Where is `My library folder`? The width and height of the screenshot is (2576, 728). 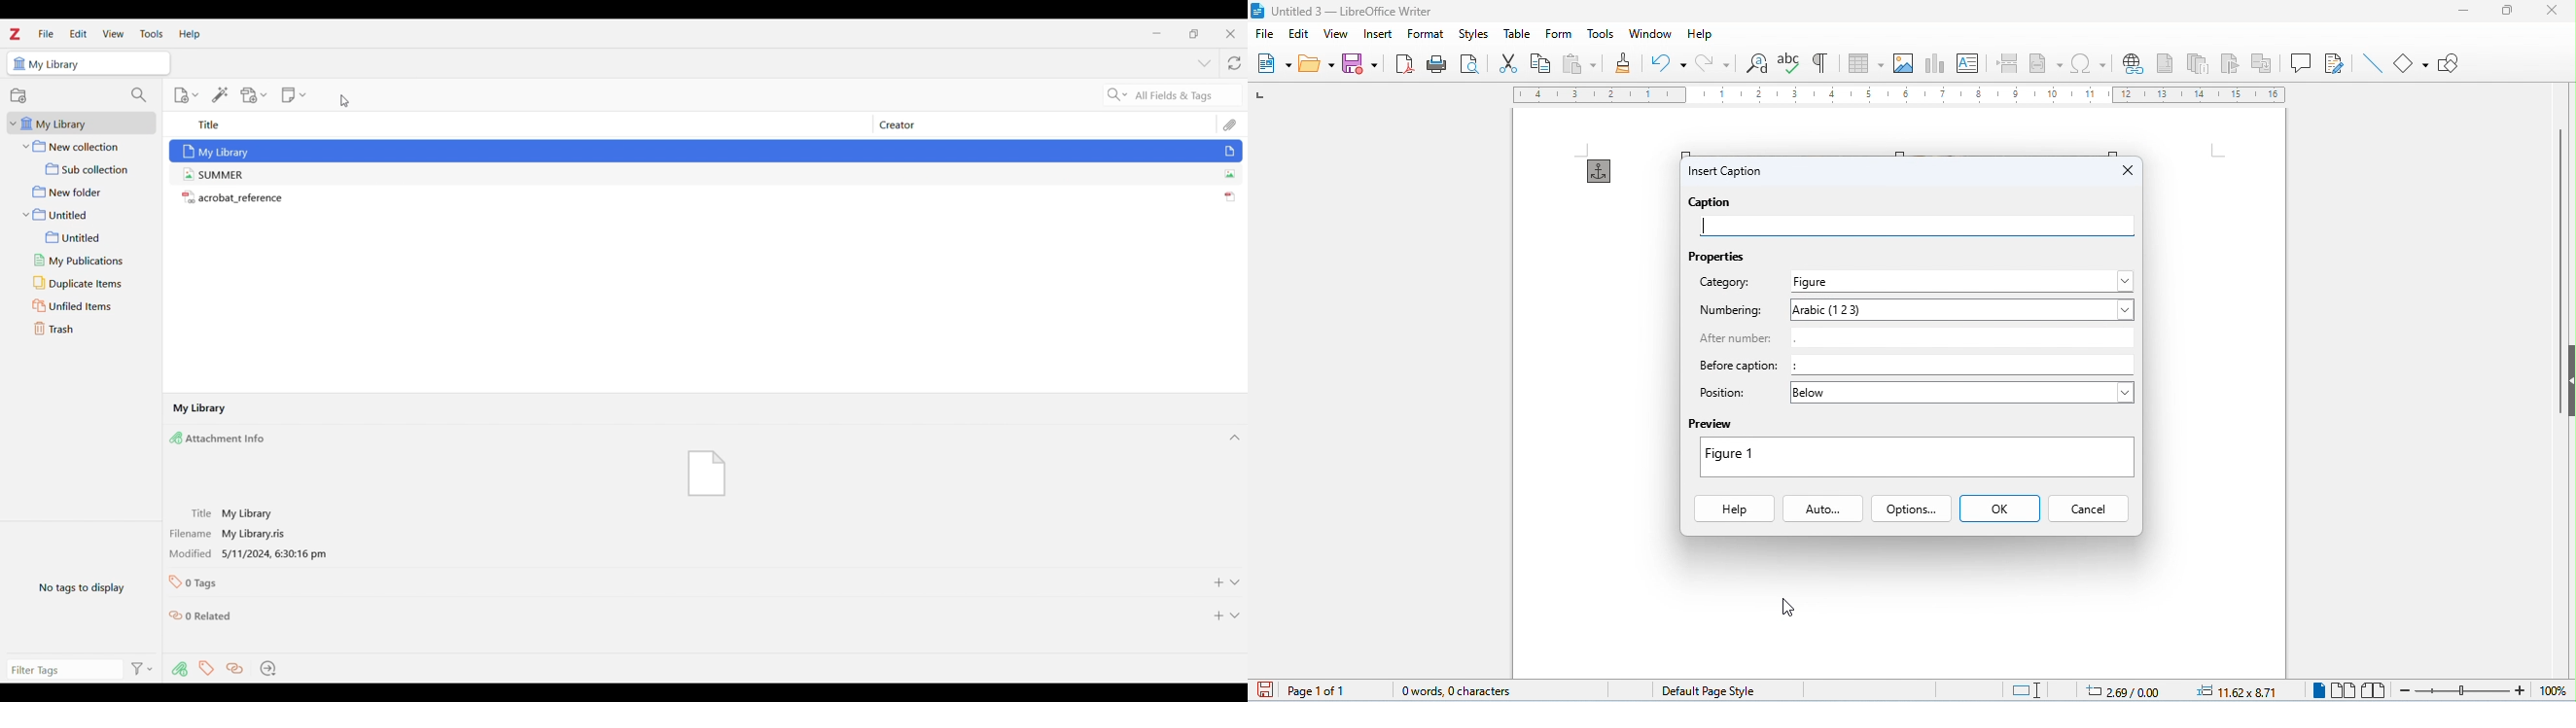 My library folder is located at coordinates (77, 123).